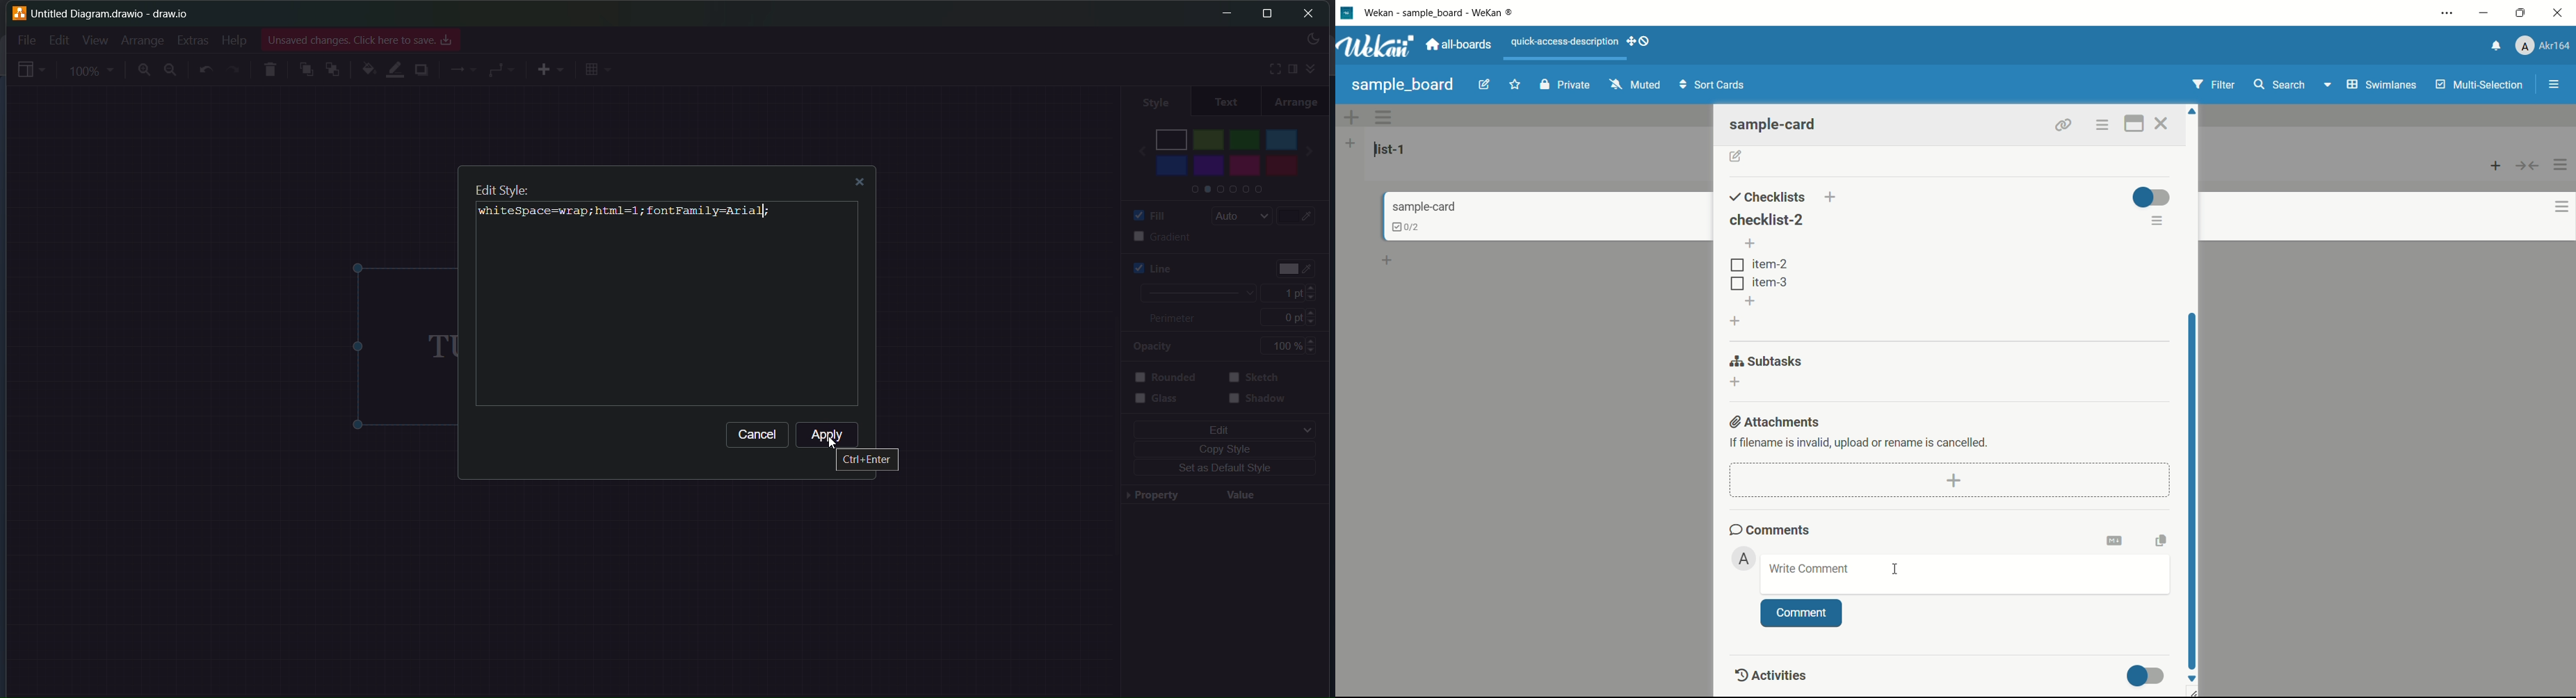 Image resolution: width=2576 pixels, height=700 pixels. What do you see at coordinates (56, 40) in the screenshot?
I see `Edit` at bounding box center [56, 40].